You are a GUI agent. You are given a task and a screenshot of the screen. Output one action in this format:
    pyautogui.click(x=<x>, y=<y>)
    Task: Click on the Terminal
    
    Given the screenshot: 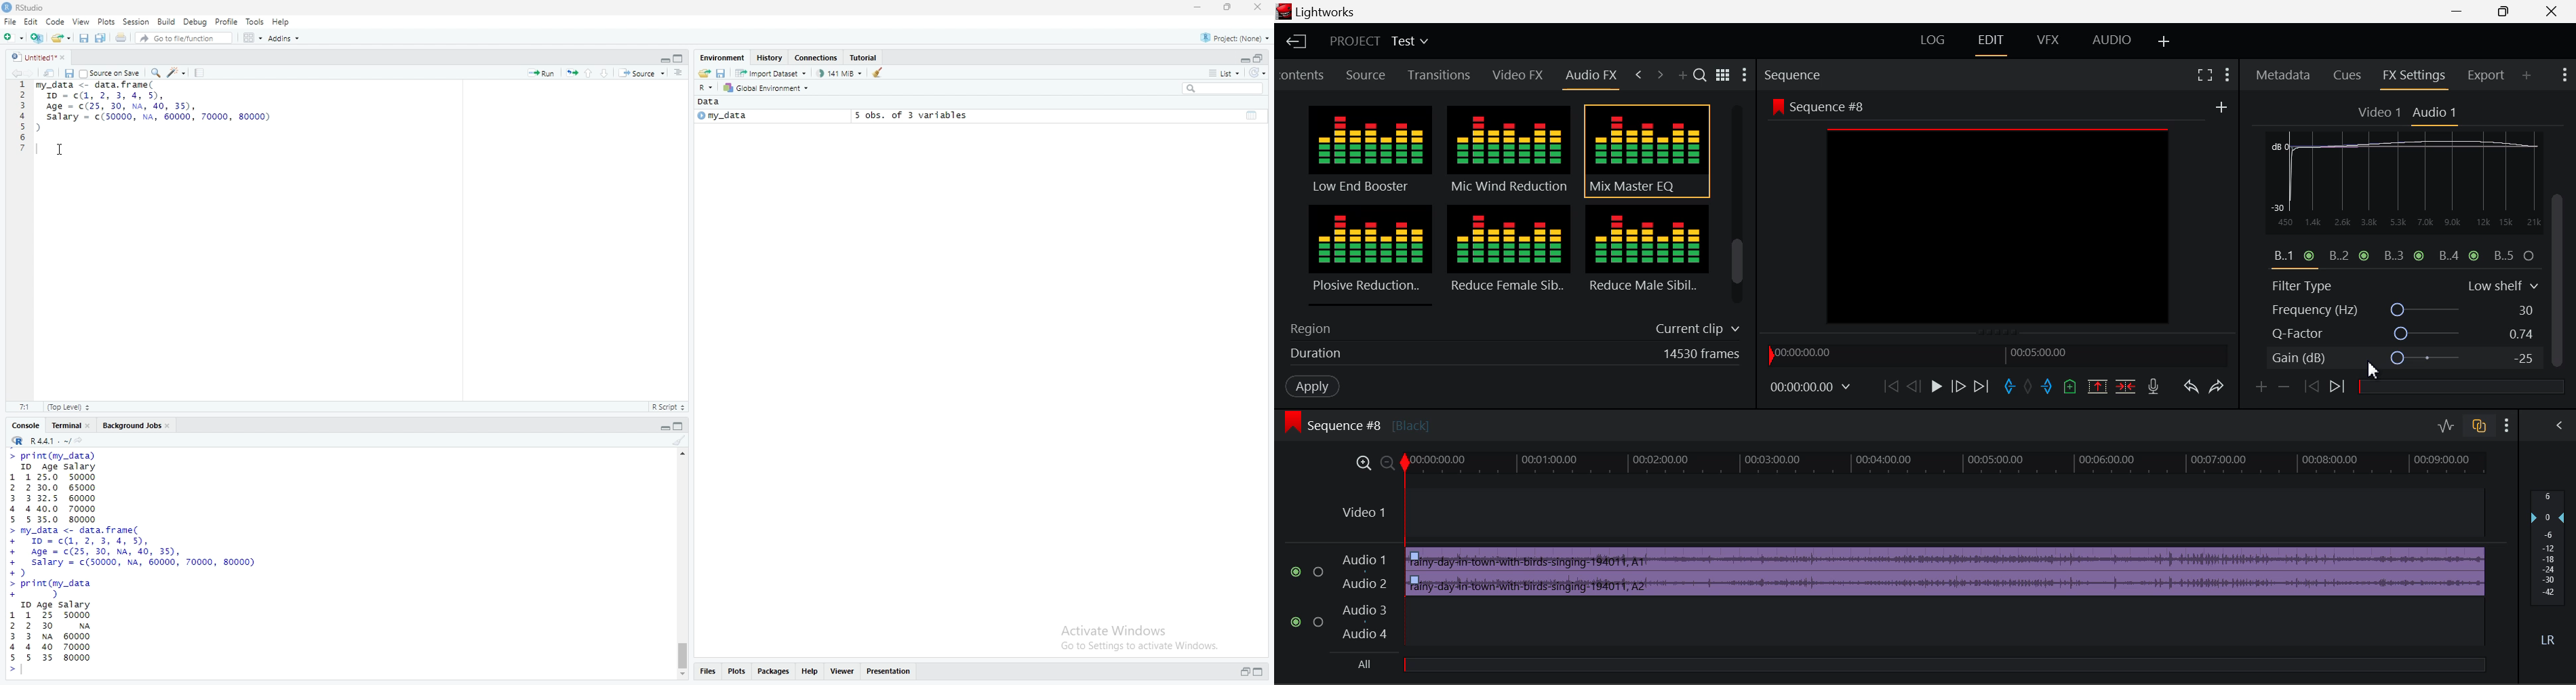 What is the action you would take?
    pyautogui.click(x=72, y=425)
    